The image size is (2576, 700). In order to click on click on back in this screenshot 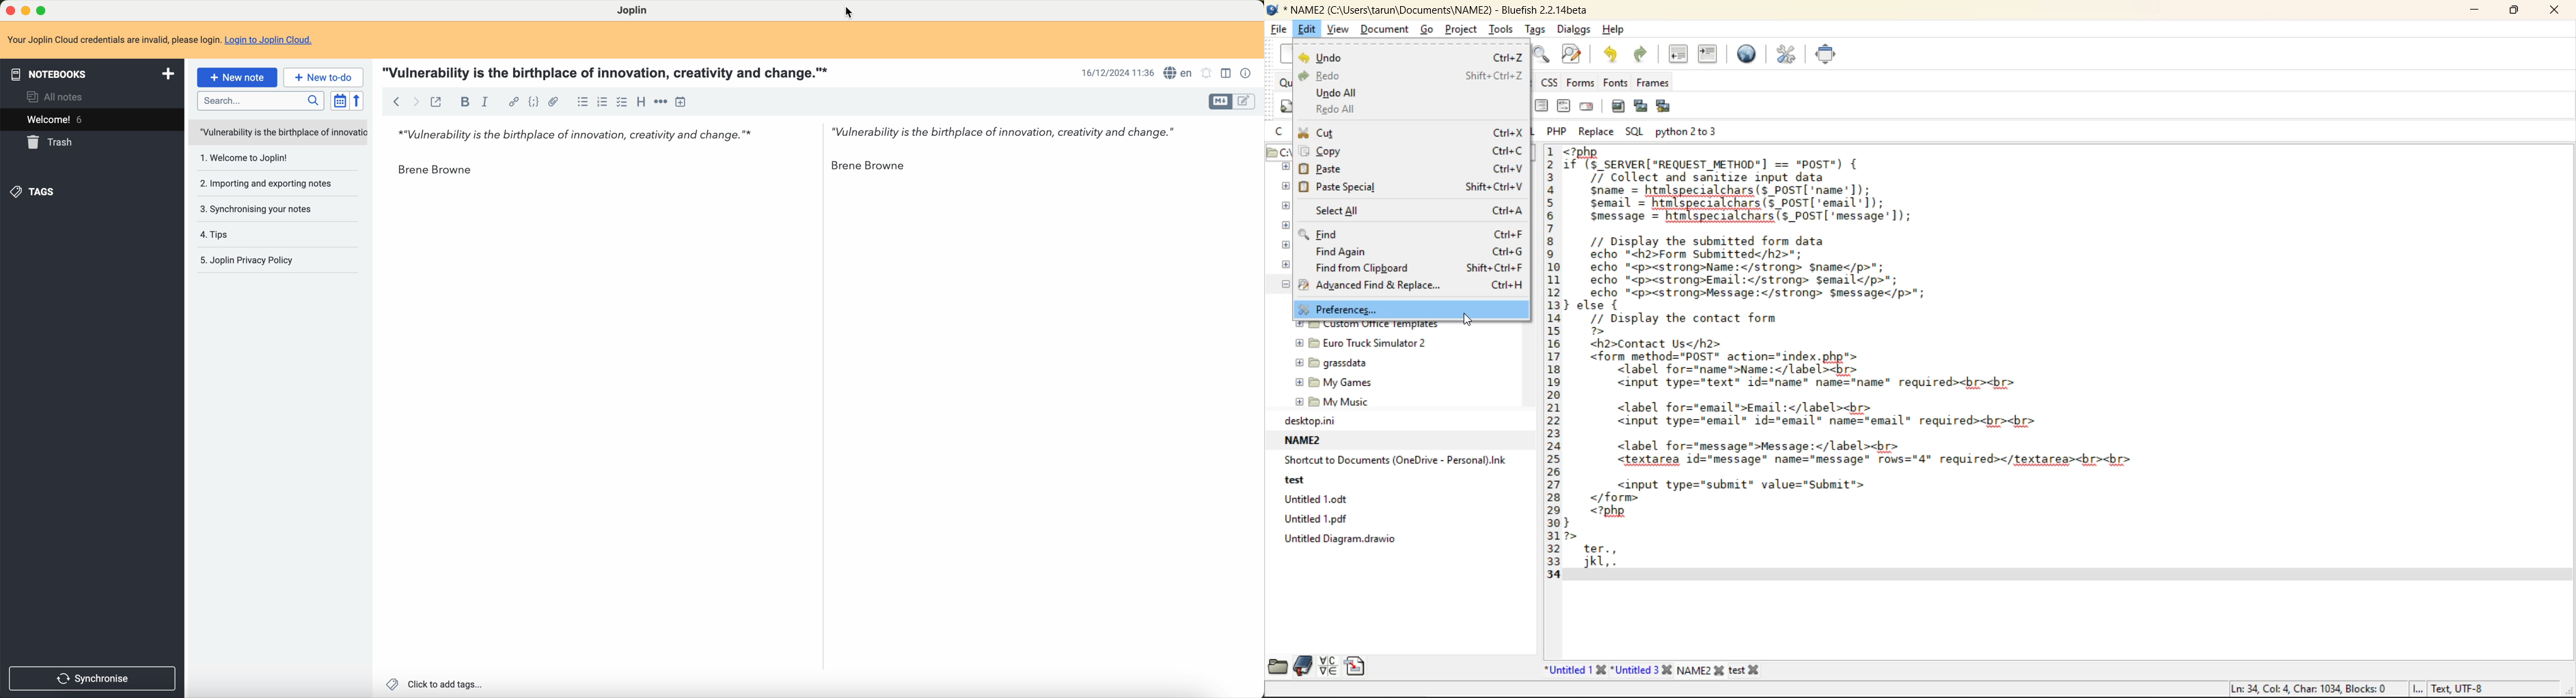, I will do `click(395, 103)`.